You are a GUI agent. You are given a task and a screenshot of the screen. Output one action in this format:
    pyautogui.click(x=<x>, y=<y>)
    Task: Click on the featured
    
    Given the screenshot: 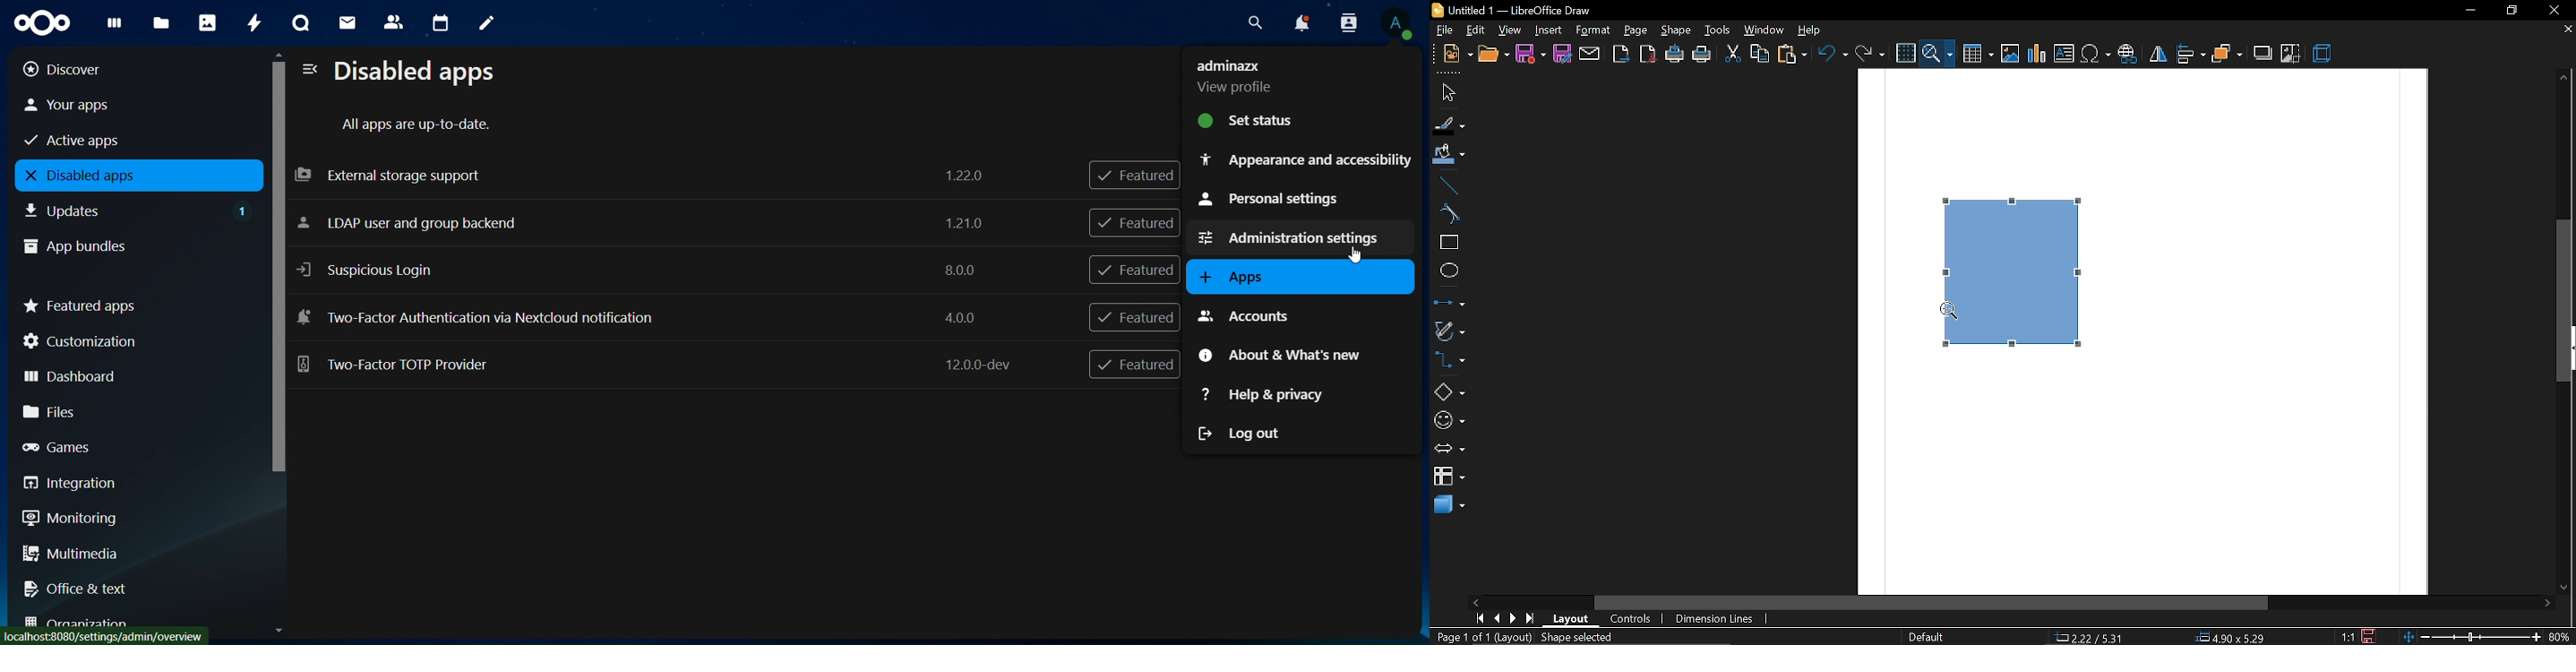 What is the action you would take?
    pyautogui.click(x=1137, y=270)
    